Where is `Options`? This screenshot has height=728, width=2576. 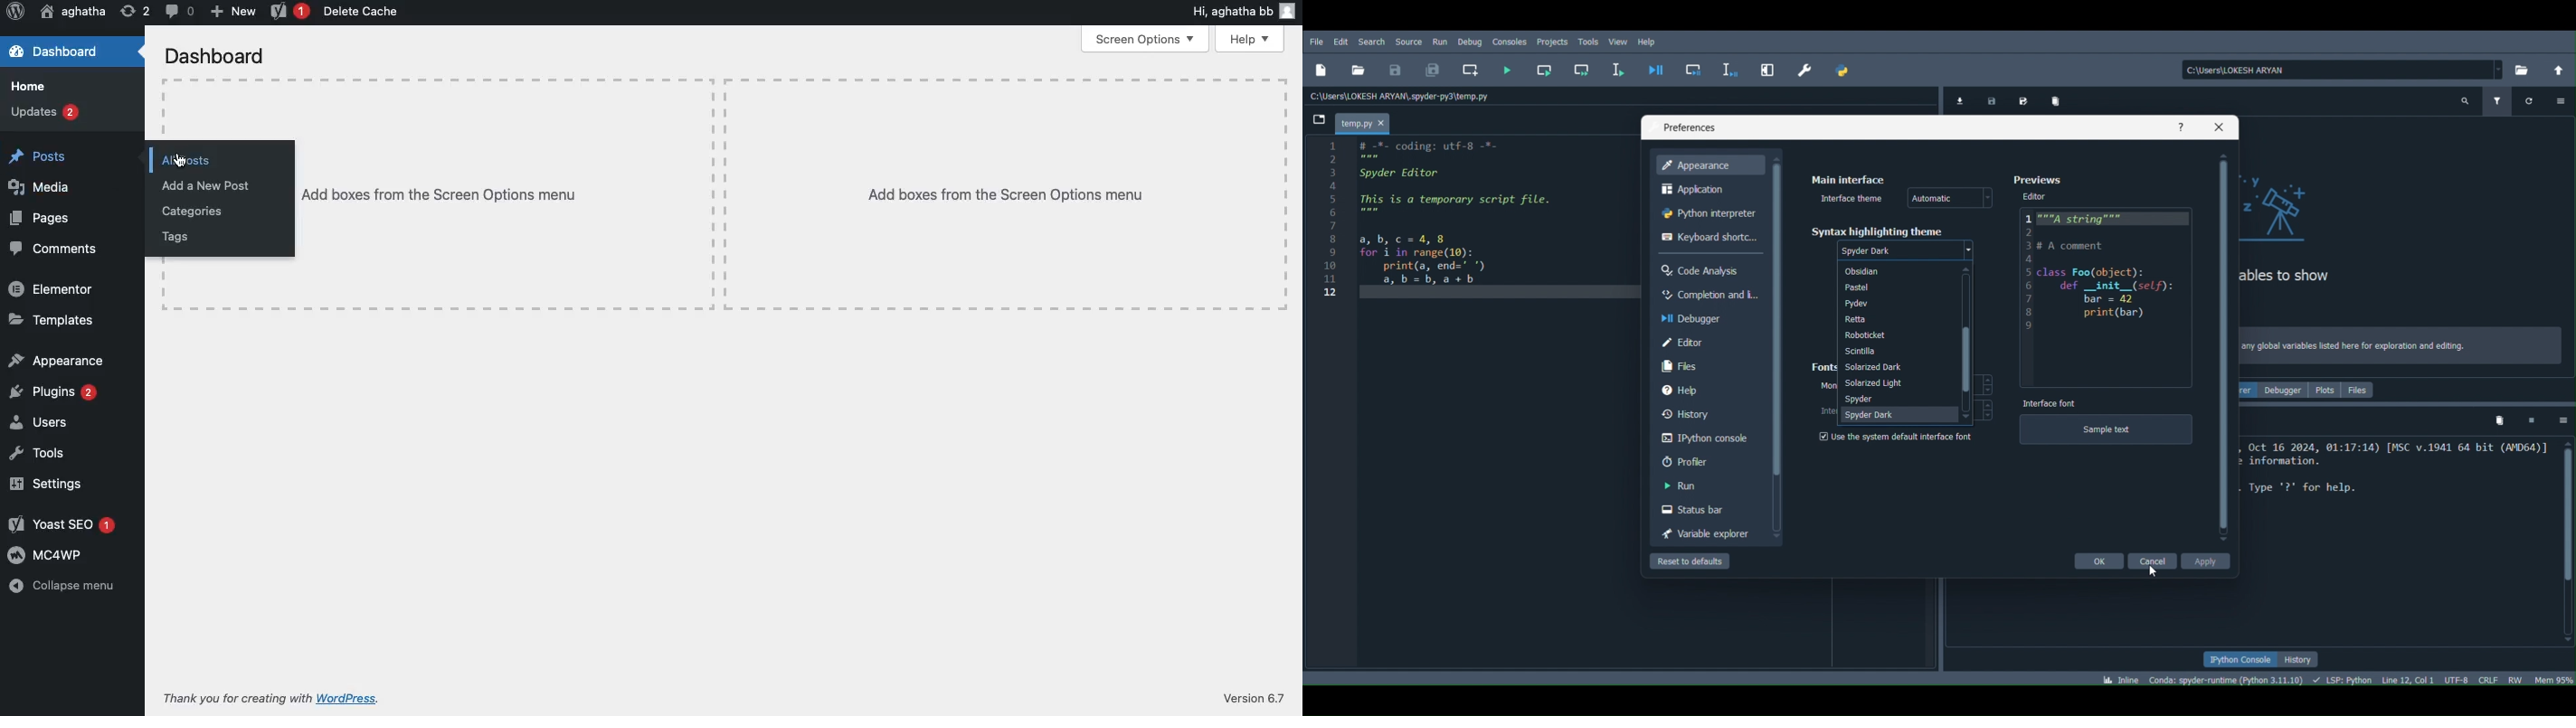 Options is located at coordinates (2561, 99).